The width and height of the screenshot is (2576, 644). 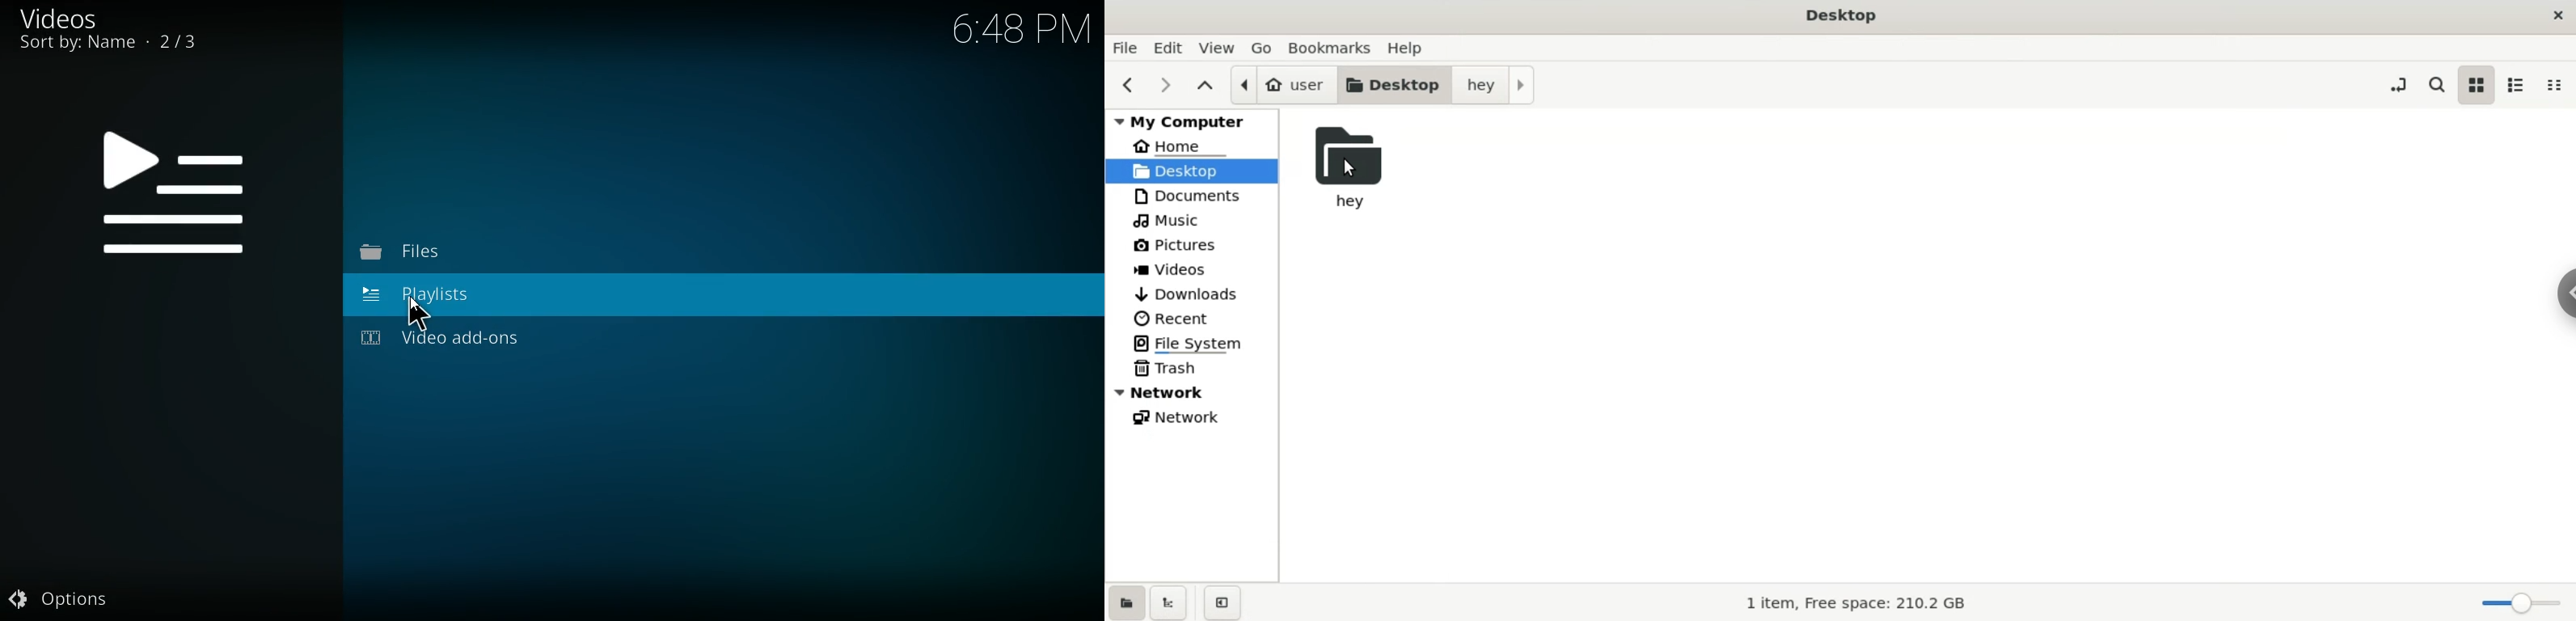 I want to click on my computer, so click(x=1192, y=120).